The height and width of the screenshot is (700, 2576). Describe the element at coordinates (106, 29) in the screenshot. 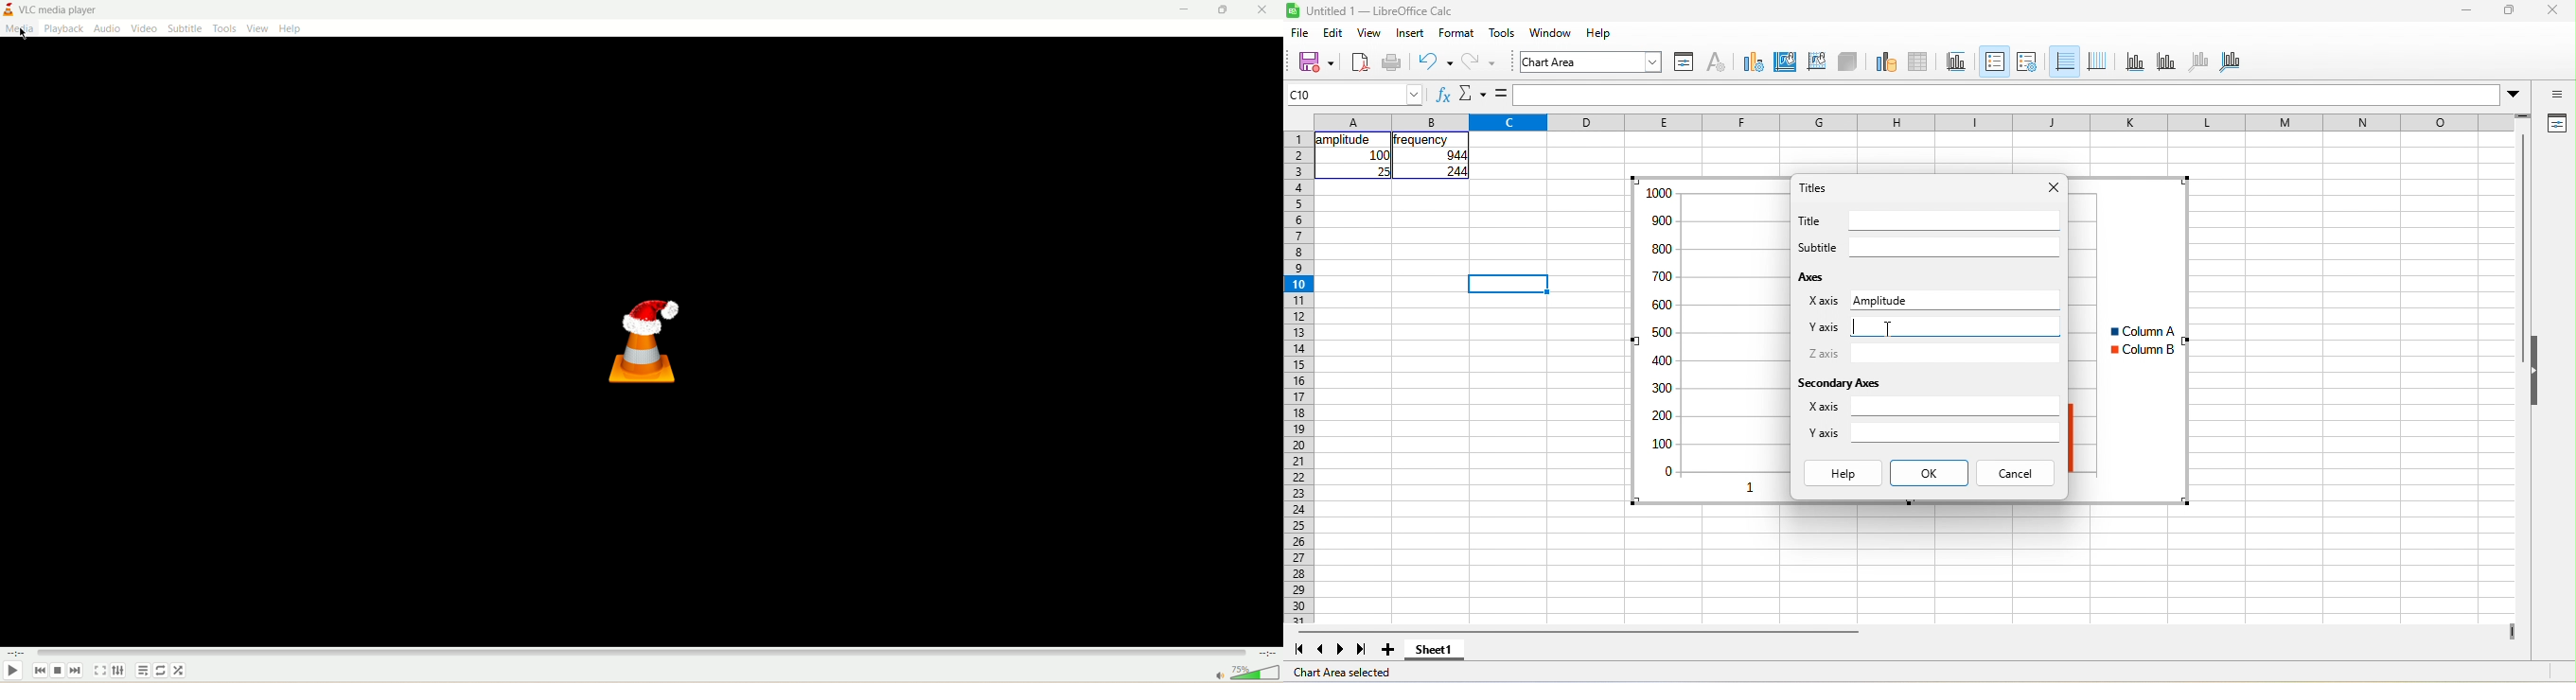

I see `audio` at that location.